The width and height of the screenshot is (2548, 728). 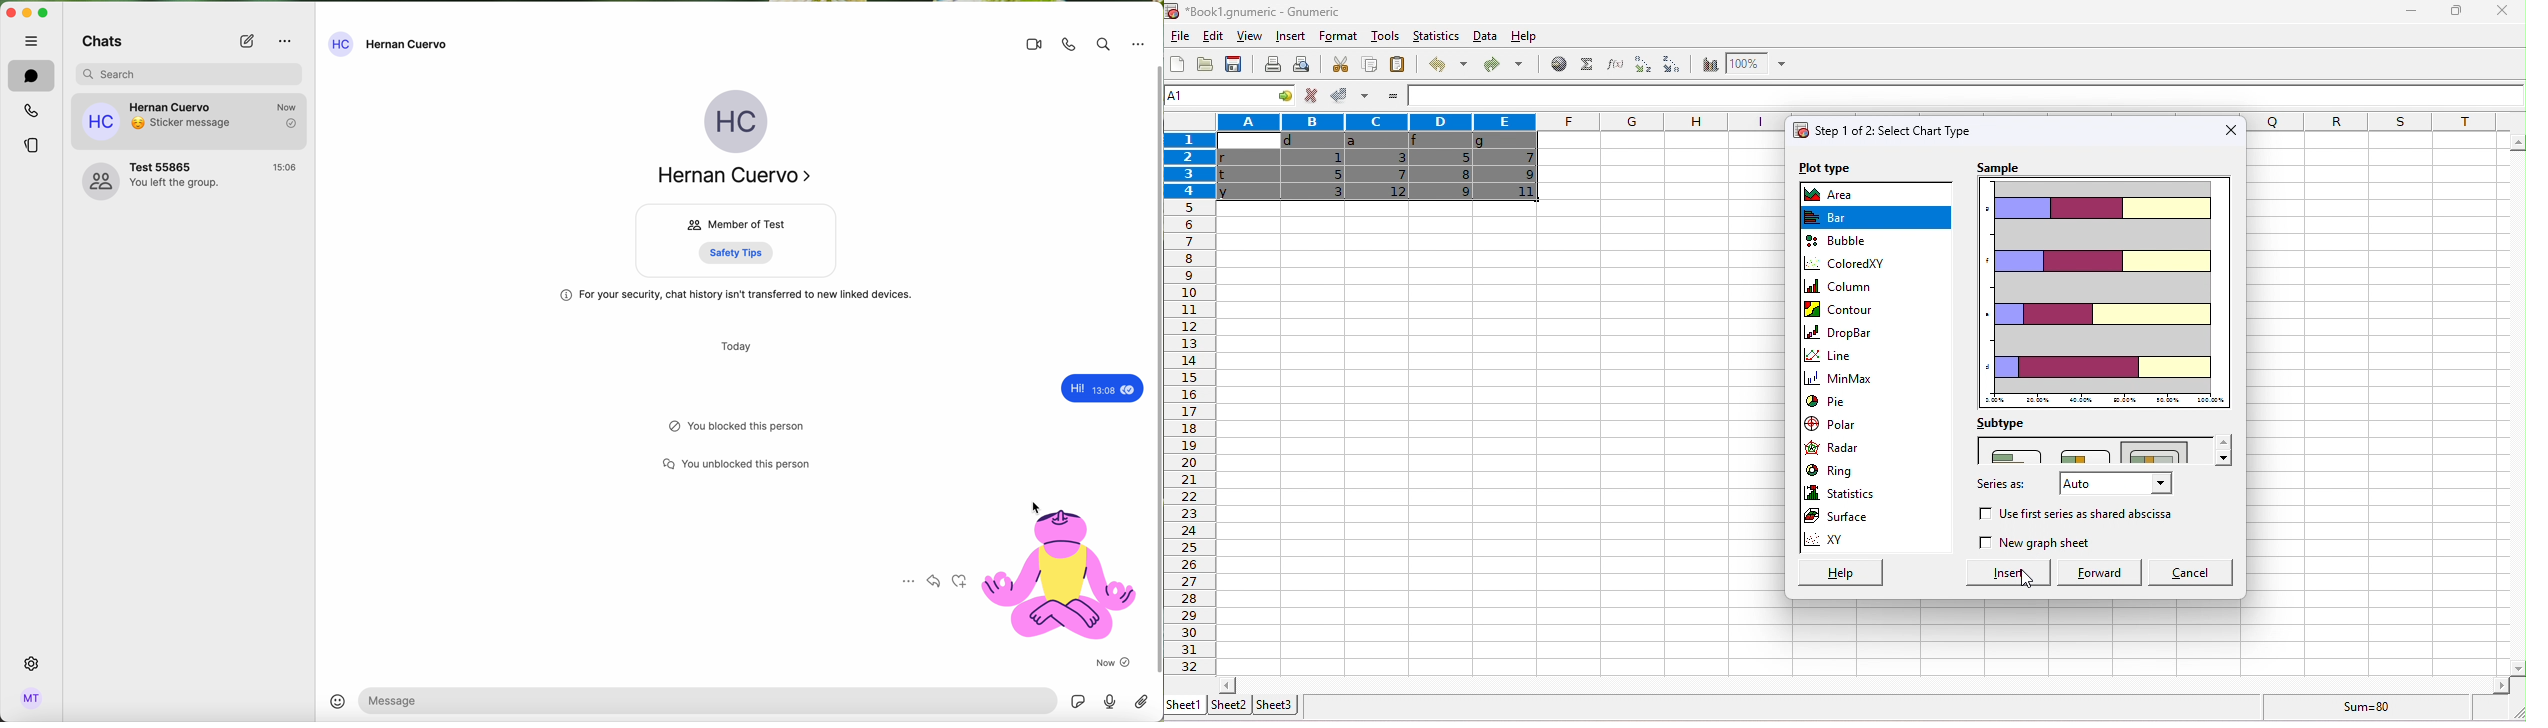 What do you see at coordinates (390, 44) in the screenshot?
I see `name of contact` at bounding box center [390, 44].